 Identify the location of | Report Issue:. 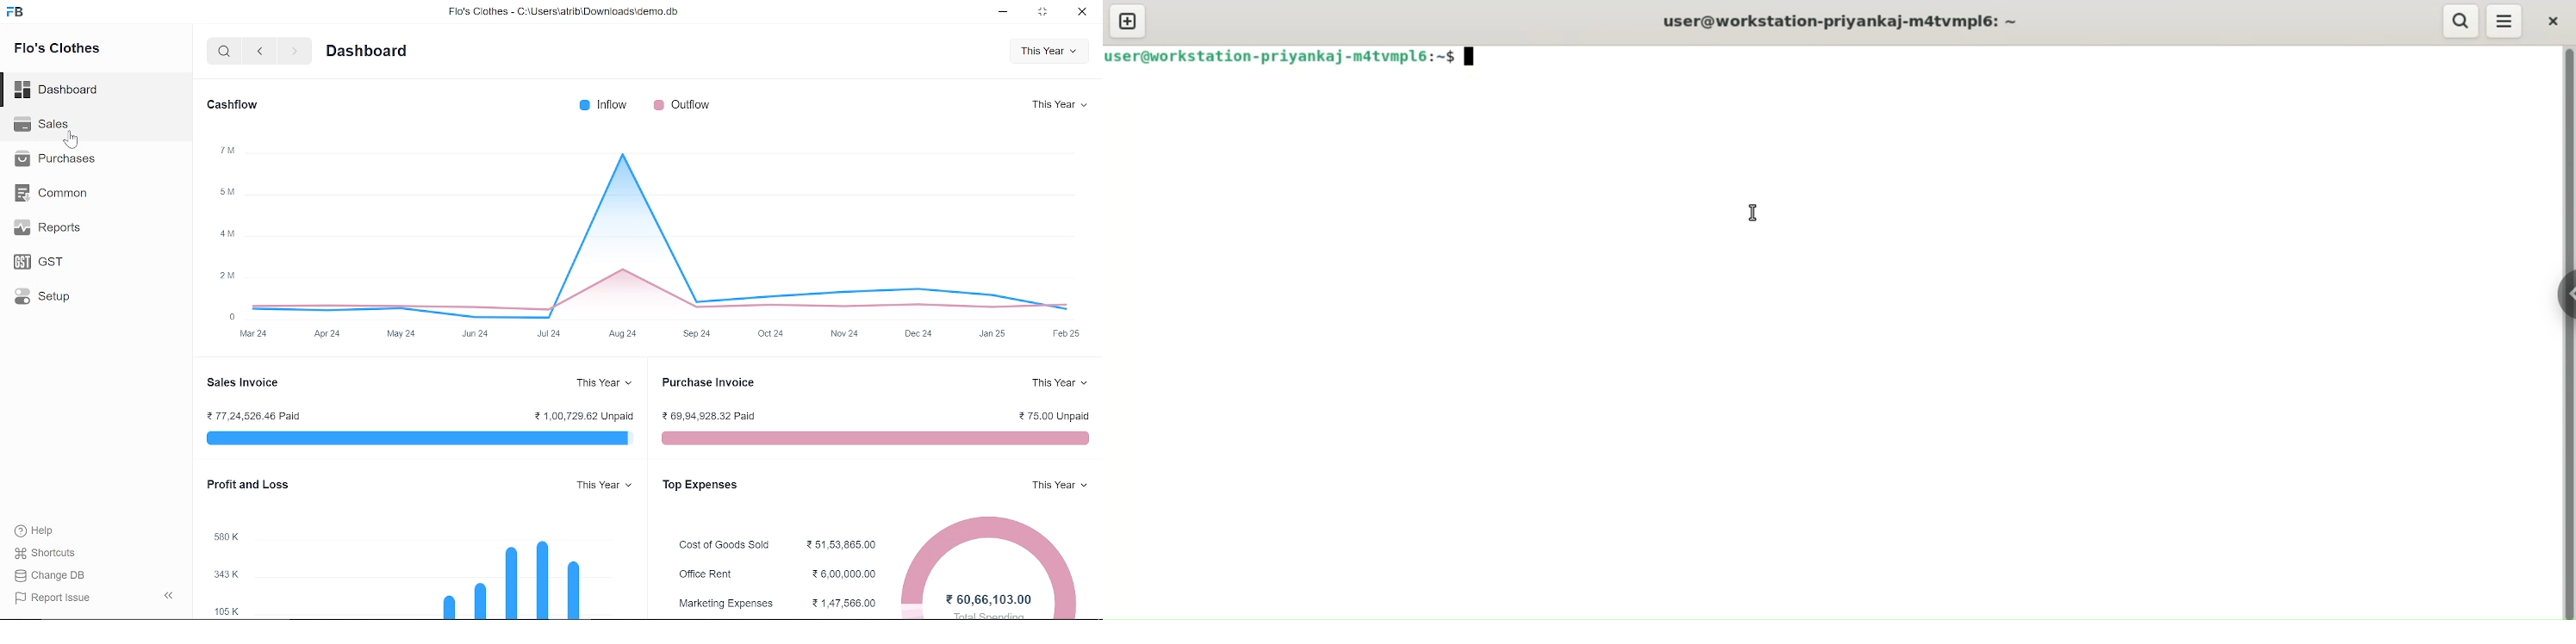
(55, 598).